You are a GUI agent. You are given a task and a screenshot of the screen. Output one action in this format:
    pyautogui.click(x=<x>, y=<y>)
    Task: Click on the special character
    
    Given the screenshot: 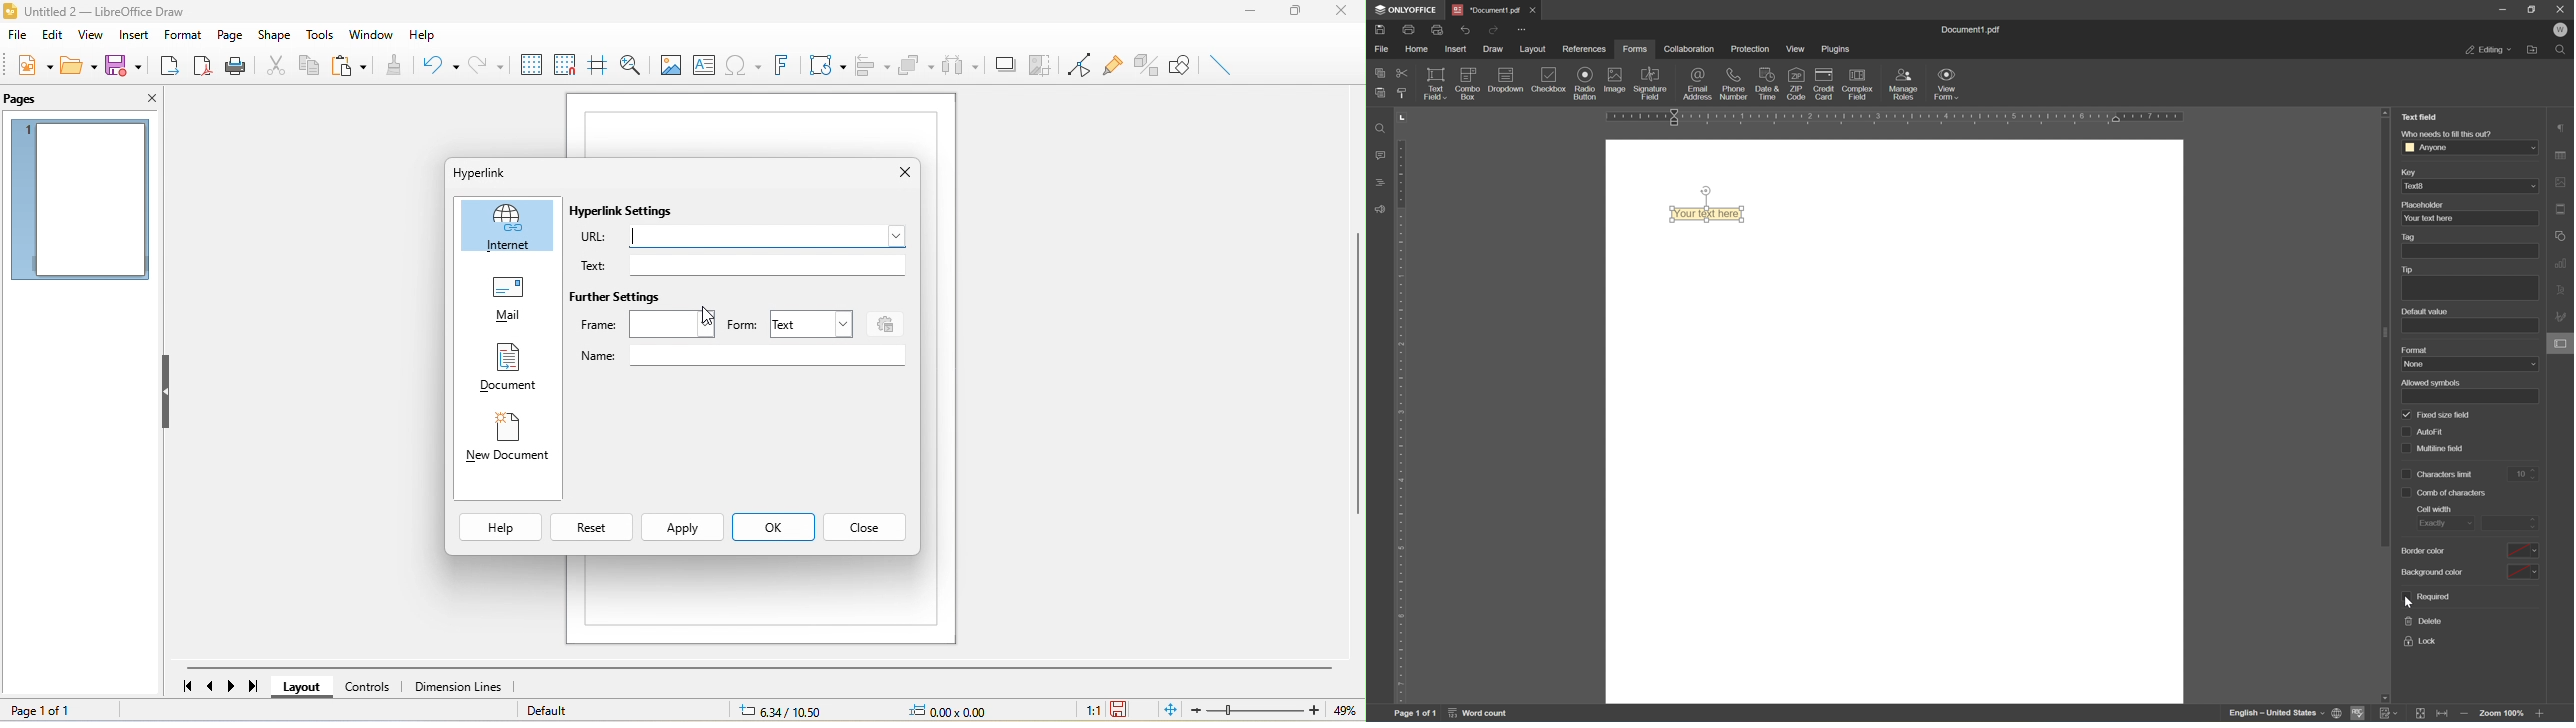 What is the action you would take?
    pyautogui.click(x=746, y=66)
    